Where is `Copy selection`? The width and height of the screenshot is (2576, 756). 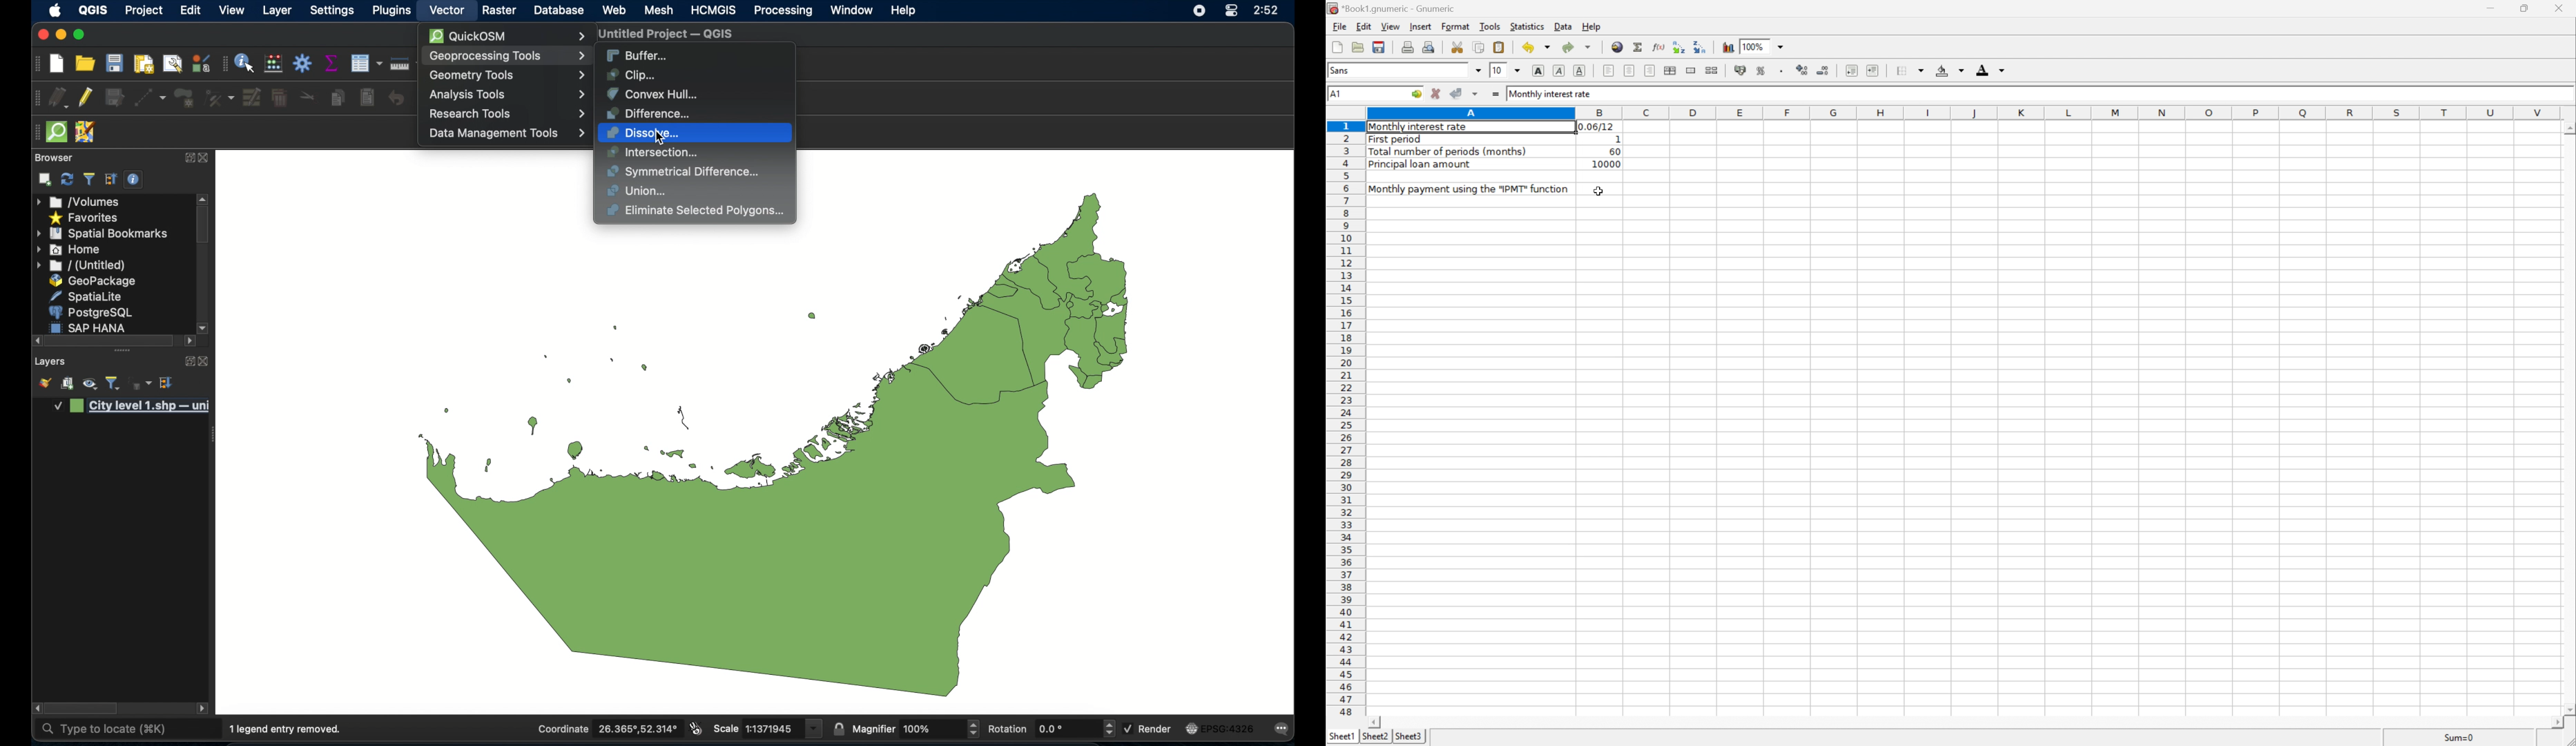 Copy selection is located at coordinates (1481, 48).